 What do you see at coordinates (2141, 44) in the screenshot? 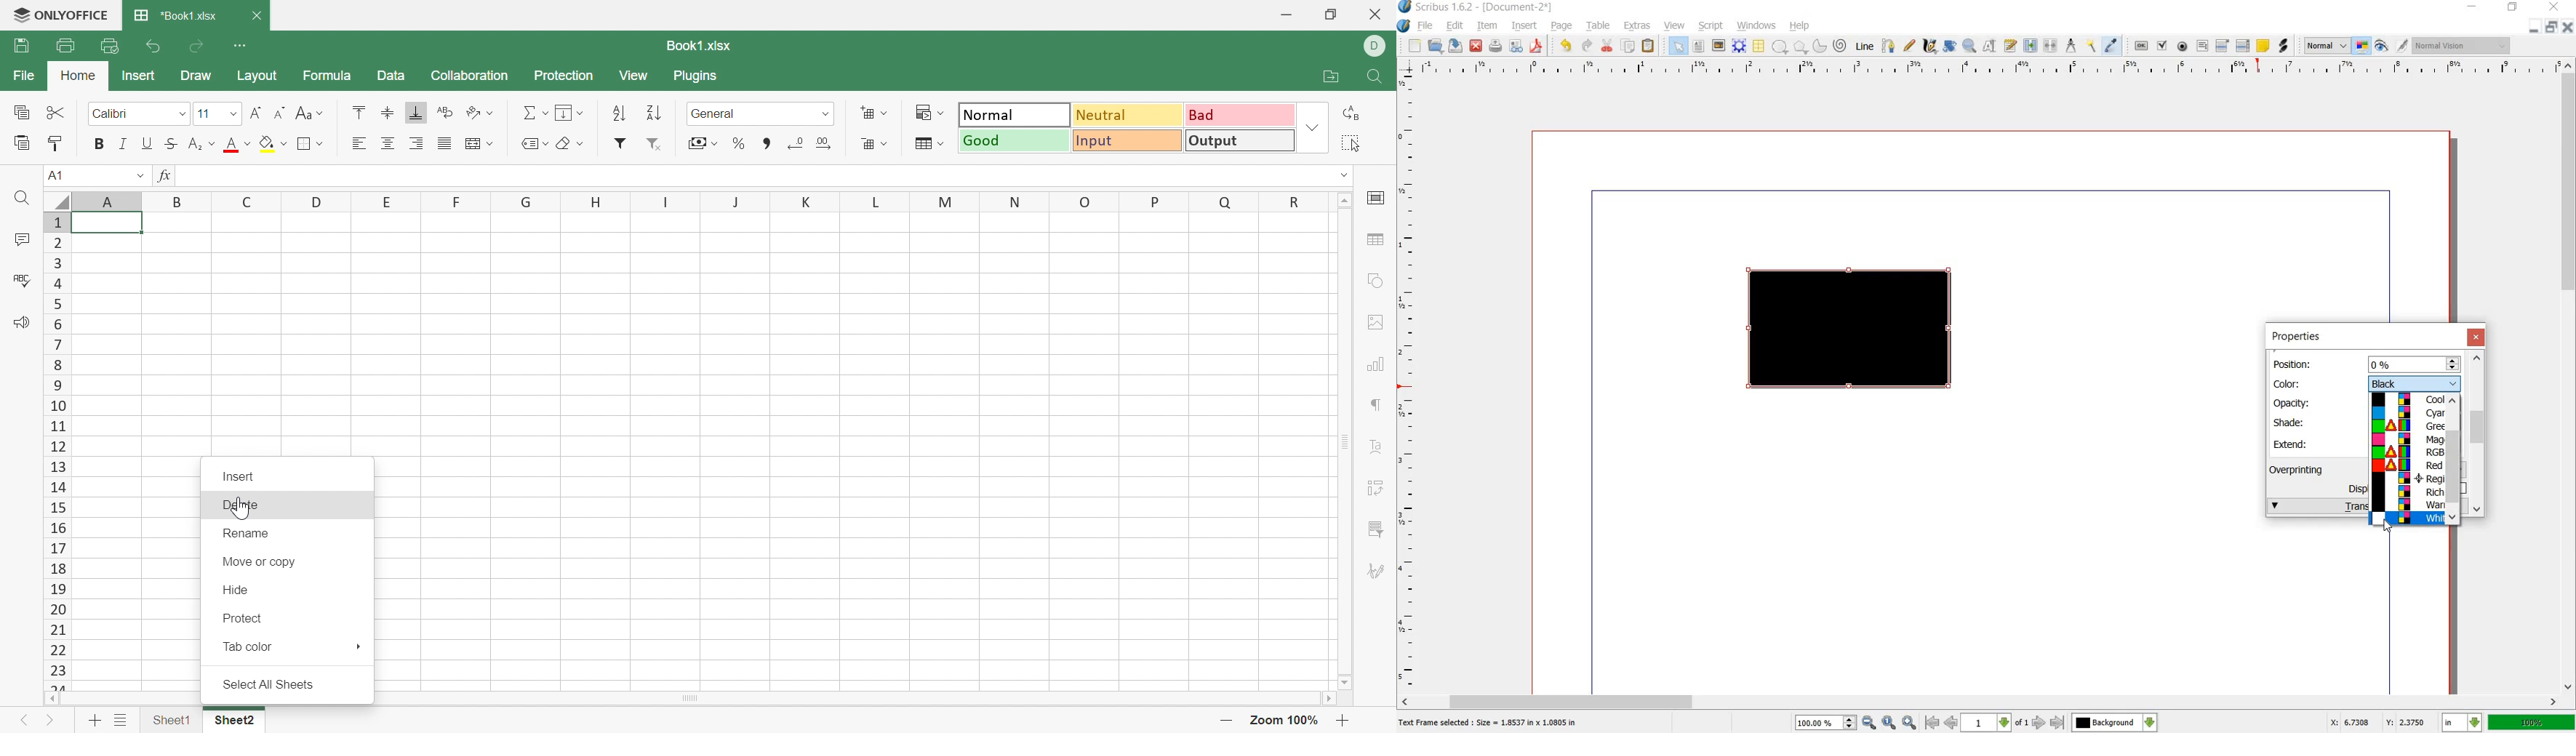
I see `pdf push button` at bounding box center [2141, 44].